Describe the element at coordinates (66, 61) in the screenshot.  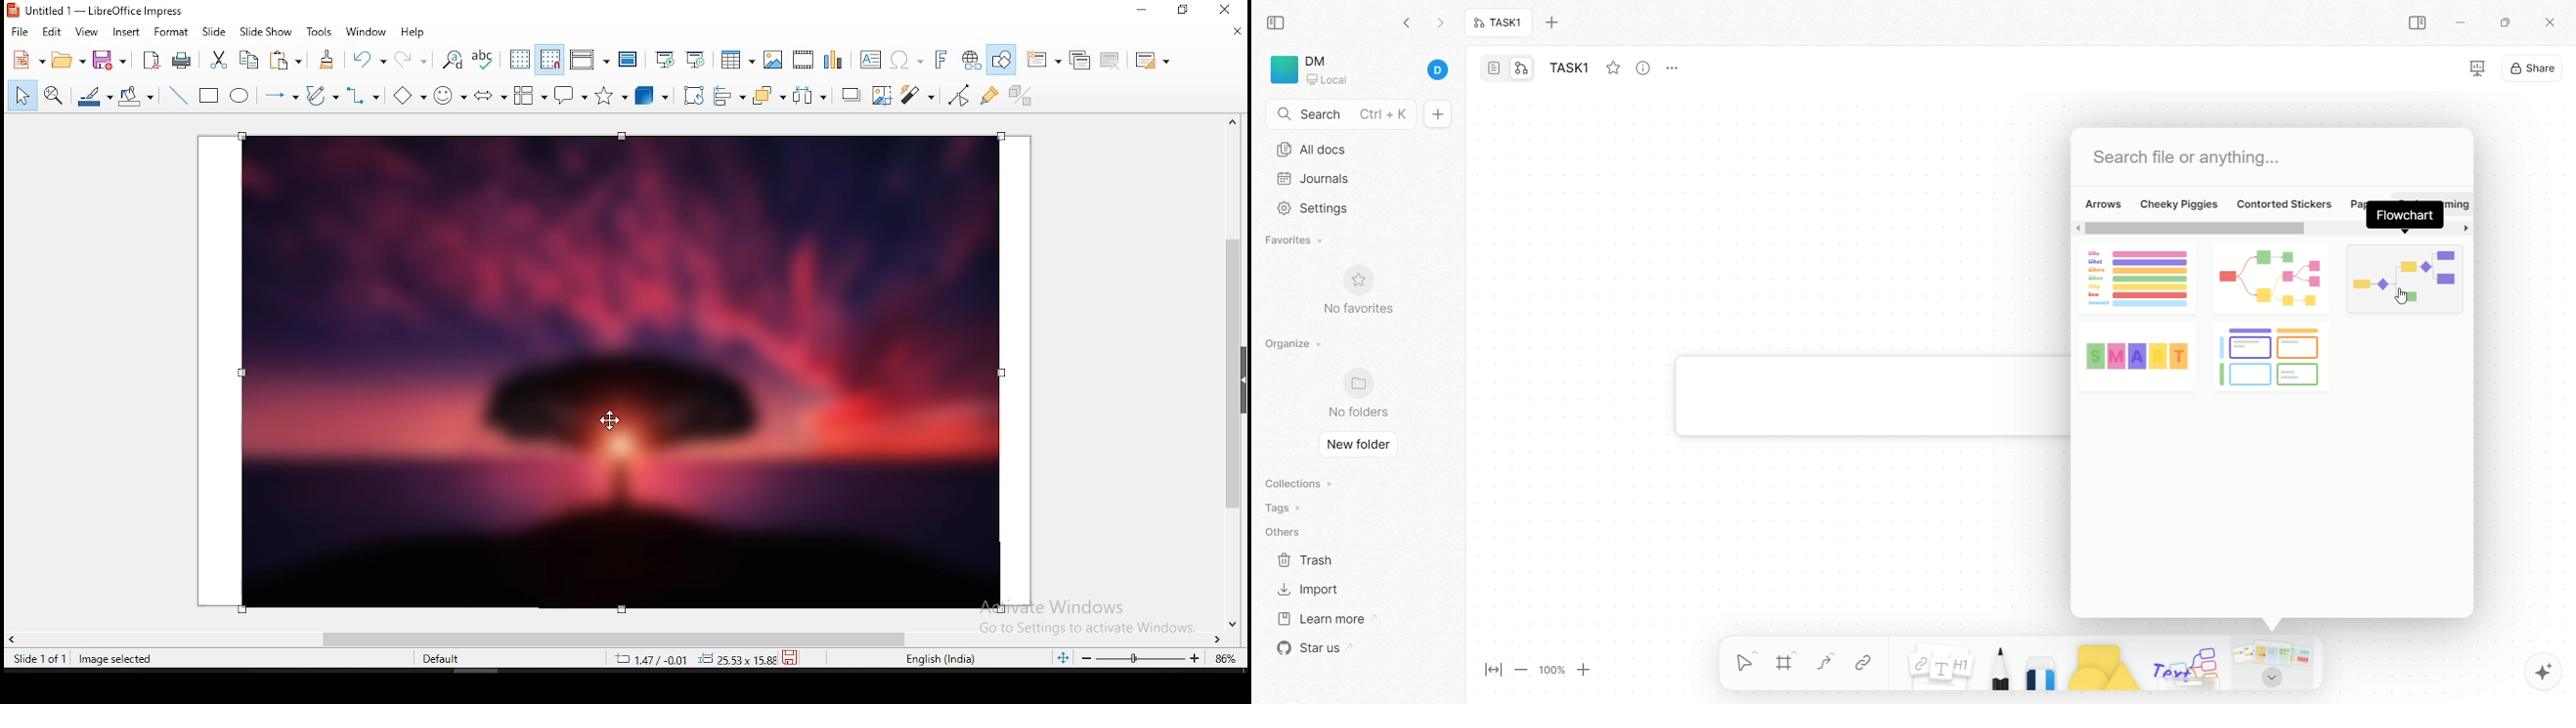
I see `open` at that location.